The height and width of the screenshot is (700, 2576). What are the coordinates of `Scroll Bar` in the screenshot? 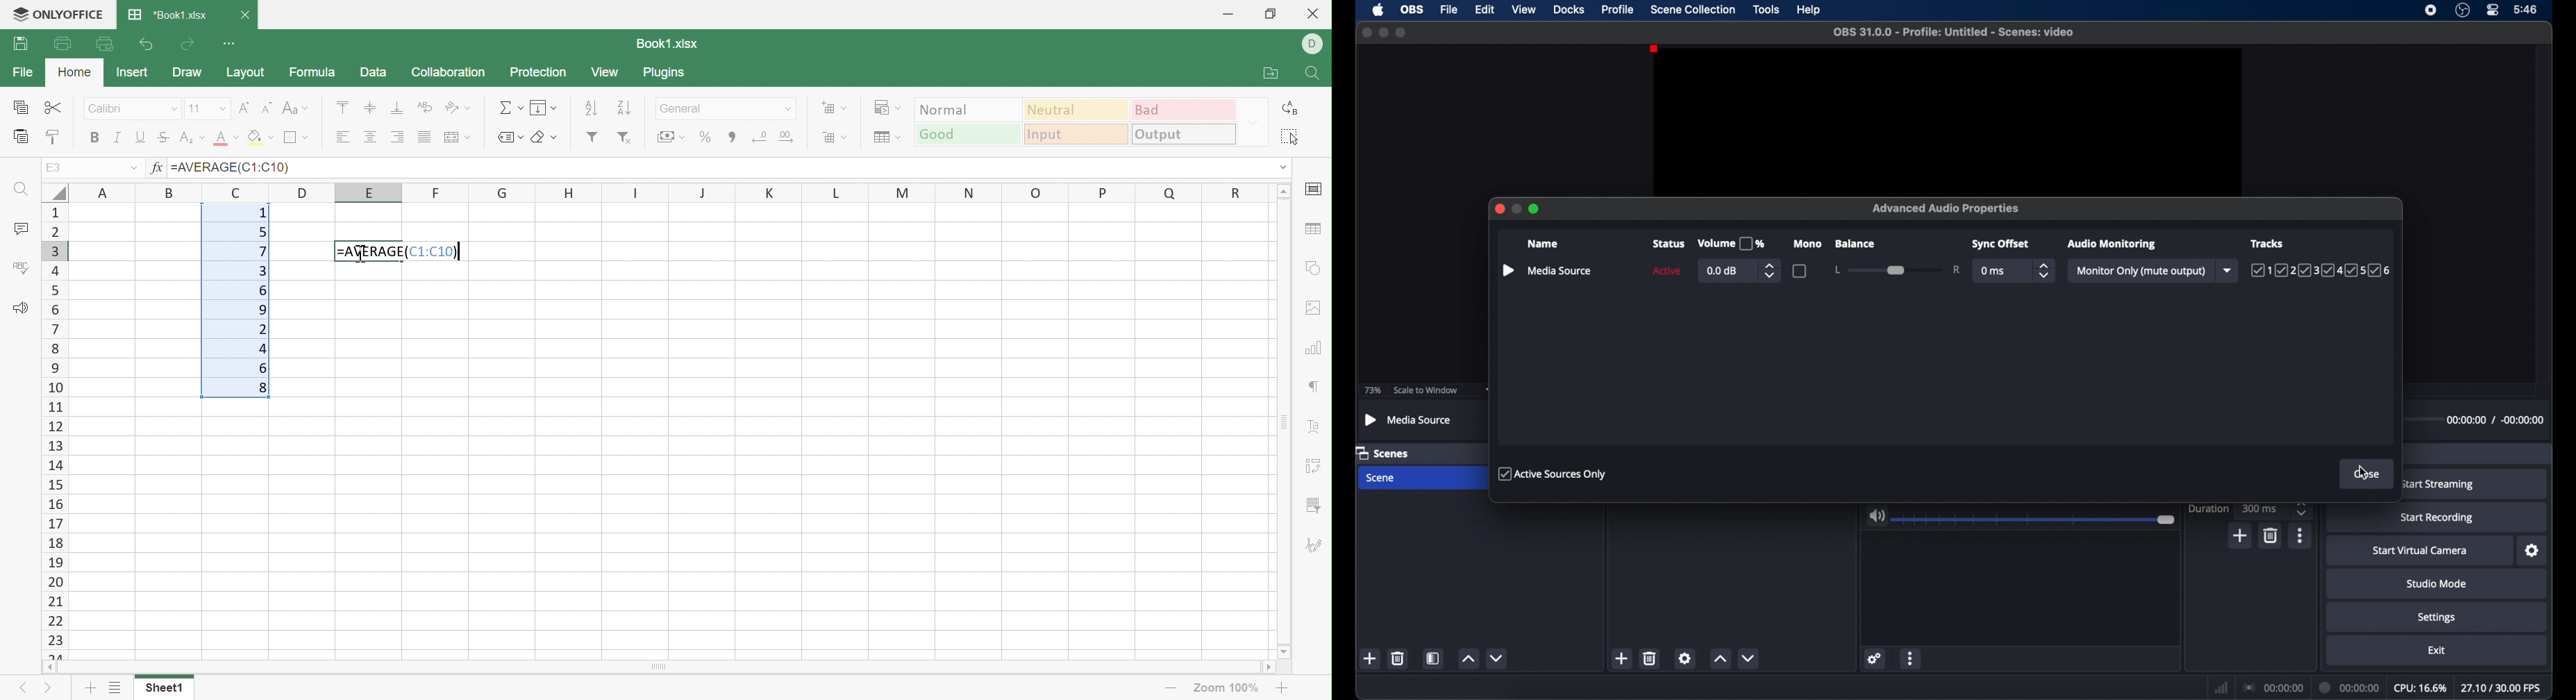 It's located at (660, 667).